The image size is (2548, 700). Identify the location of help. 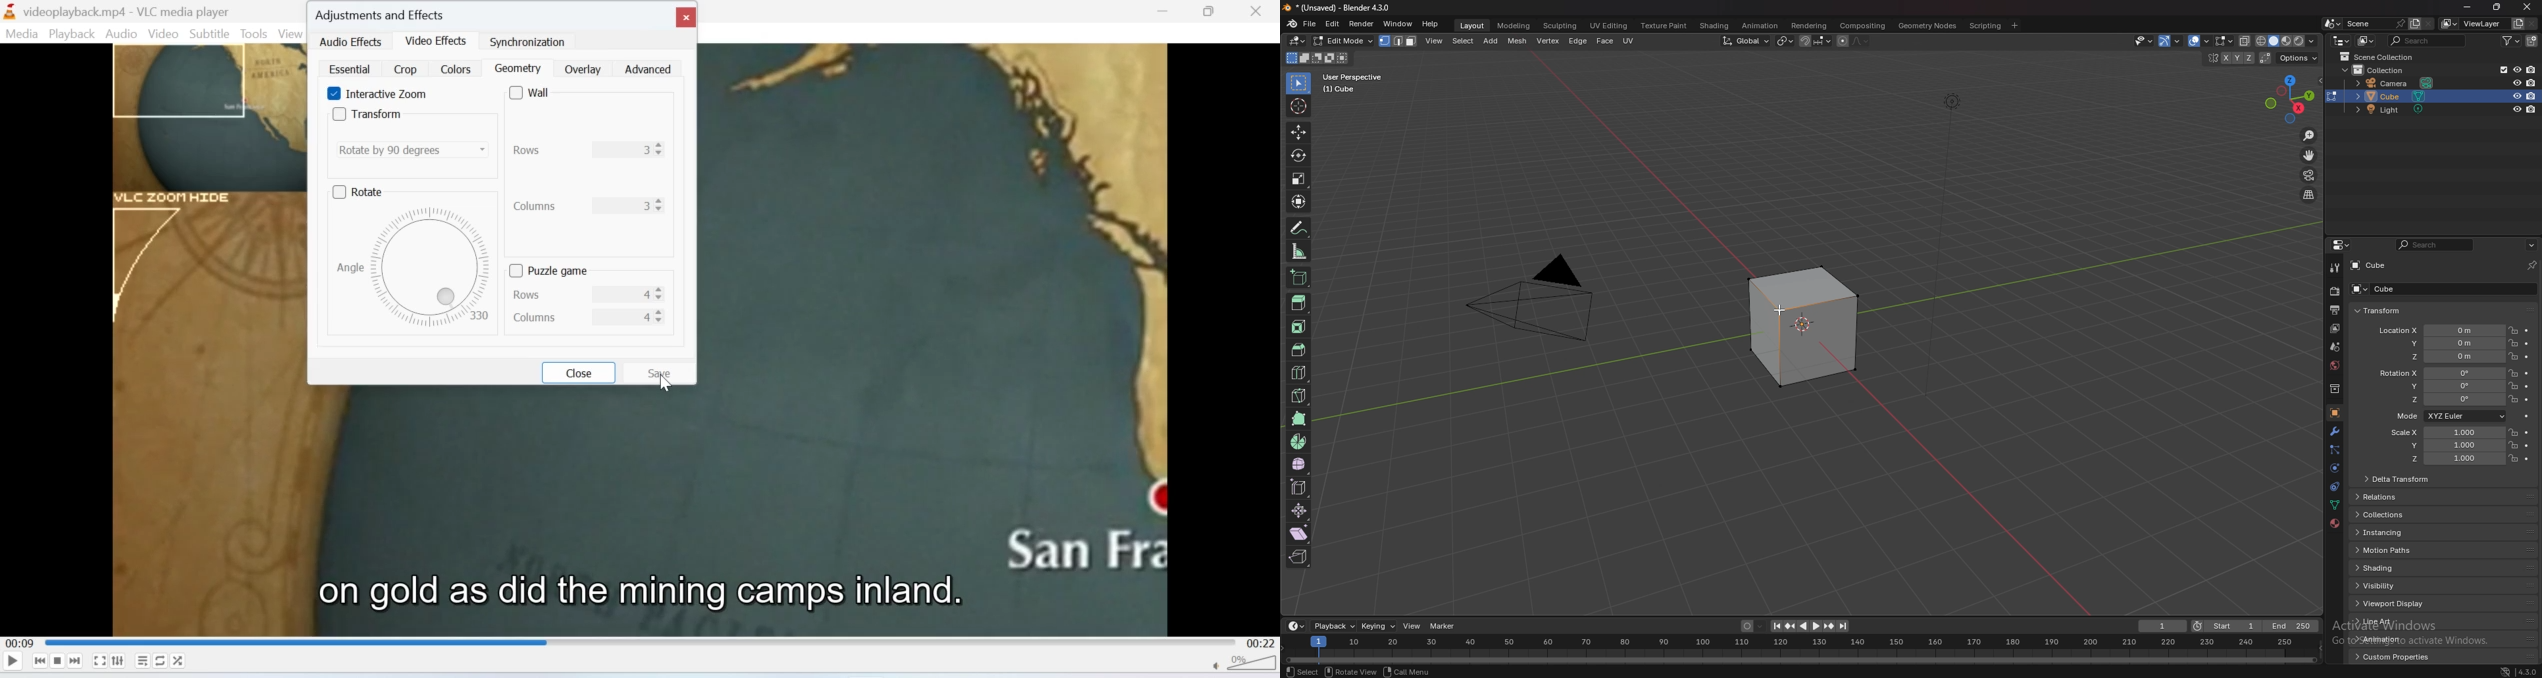
(1431, 24).